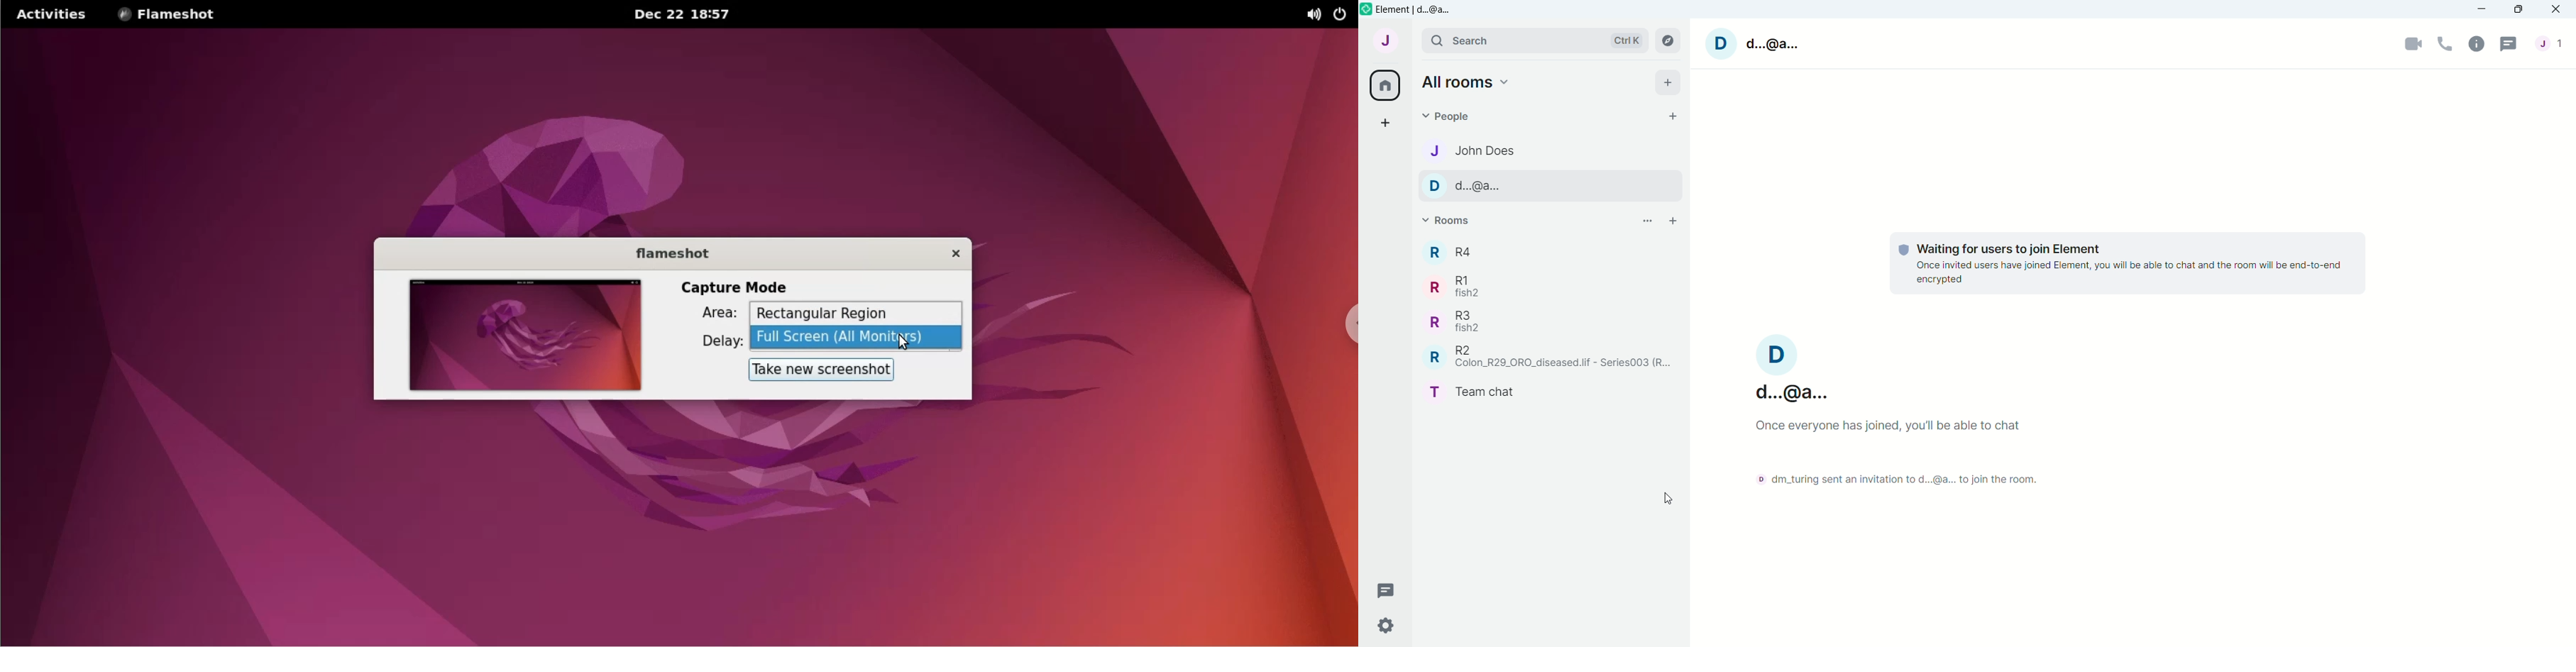 Image resolution: width=2576 pixels, height=672 pixels. What do you see at coordinates (1316, 14) in the screenshot?
I see `sound options` at bounding box center [1316, 14].